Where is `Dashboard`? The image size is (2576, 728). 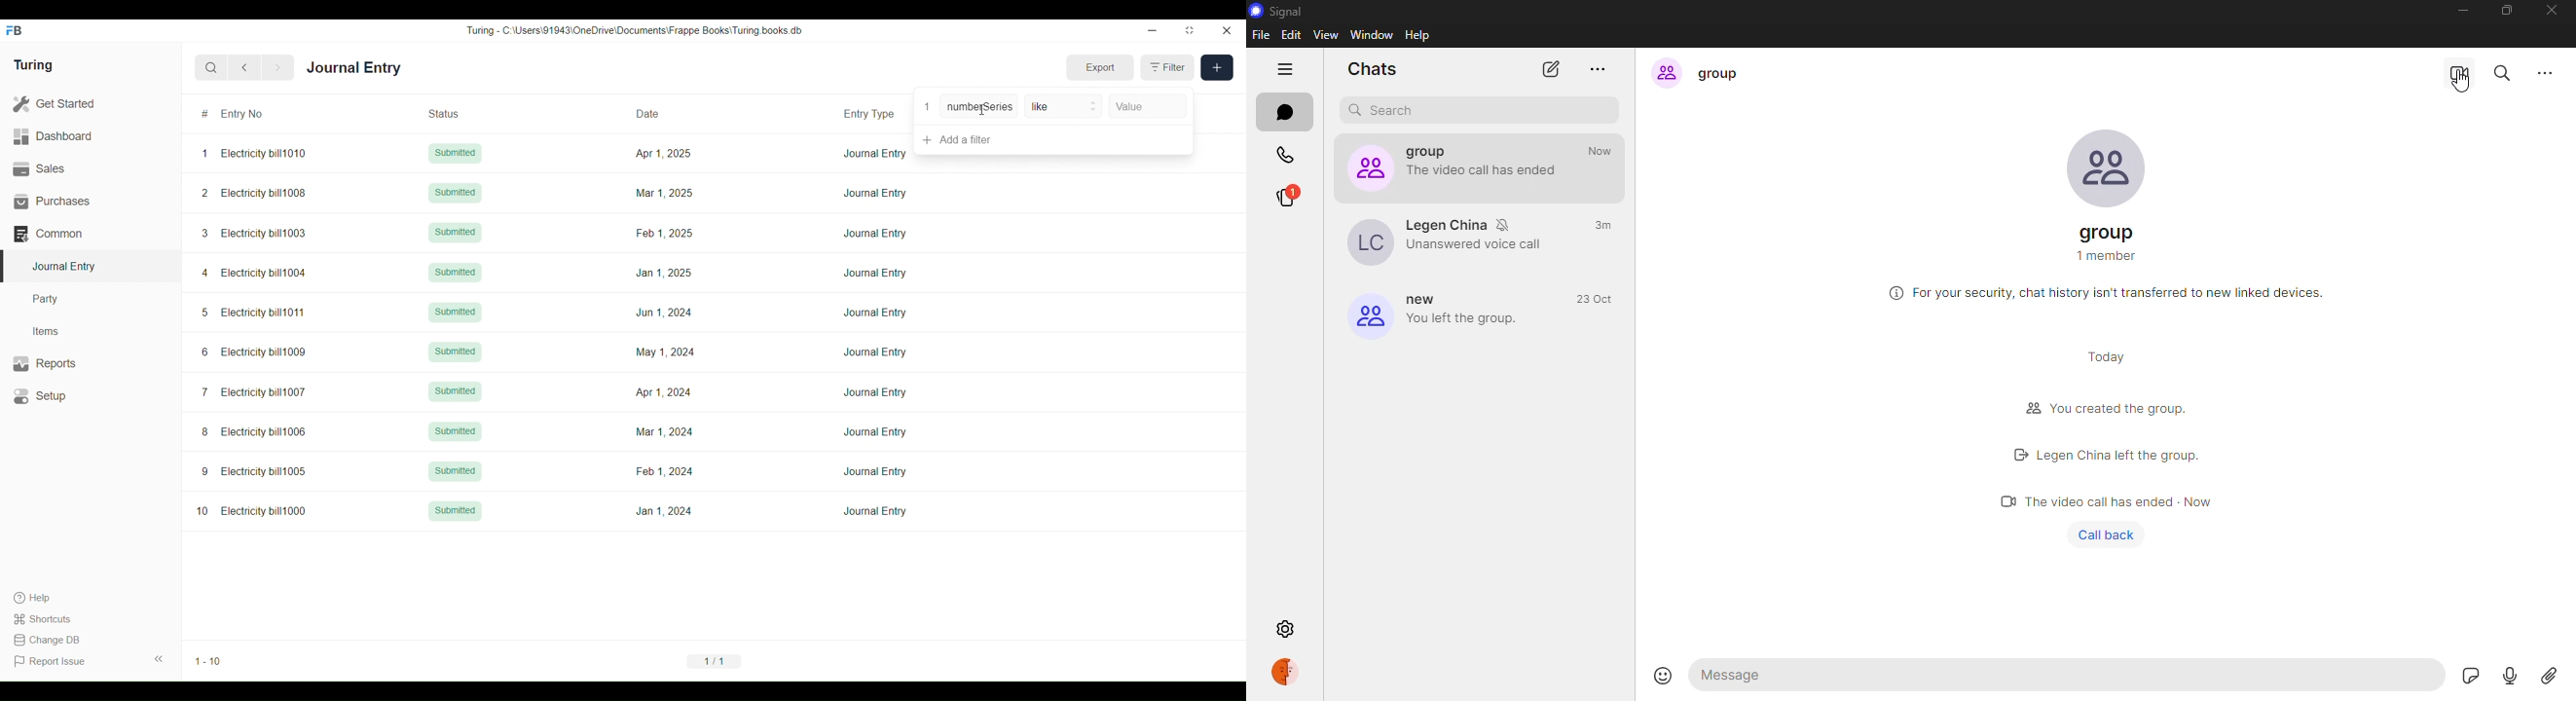 Dashboard is located at coordinates (90, 136).